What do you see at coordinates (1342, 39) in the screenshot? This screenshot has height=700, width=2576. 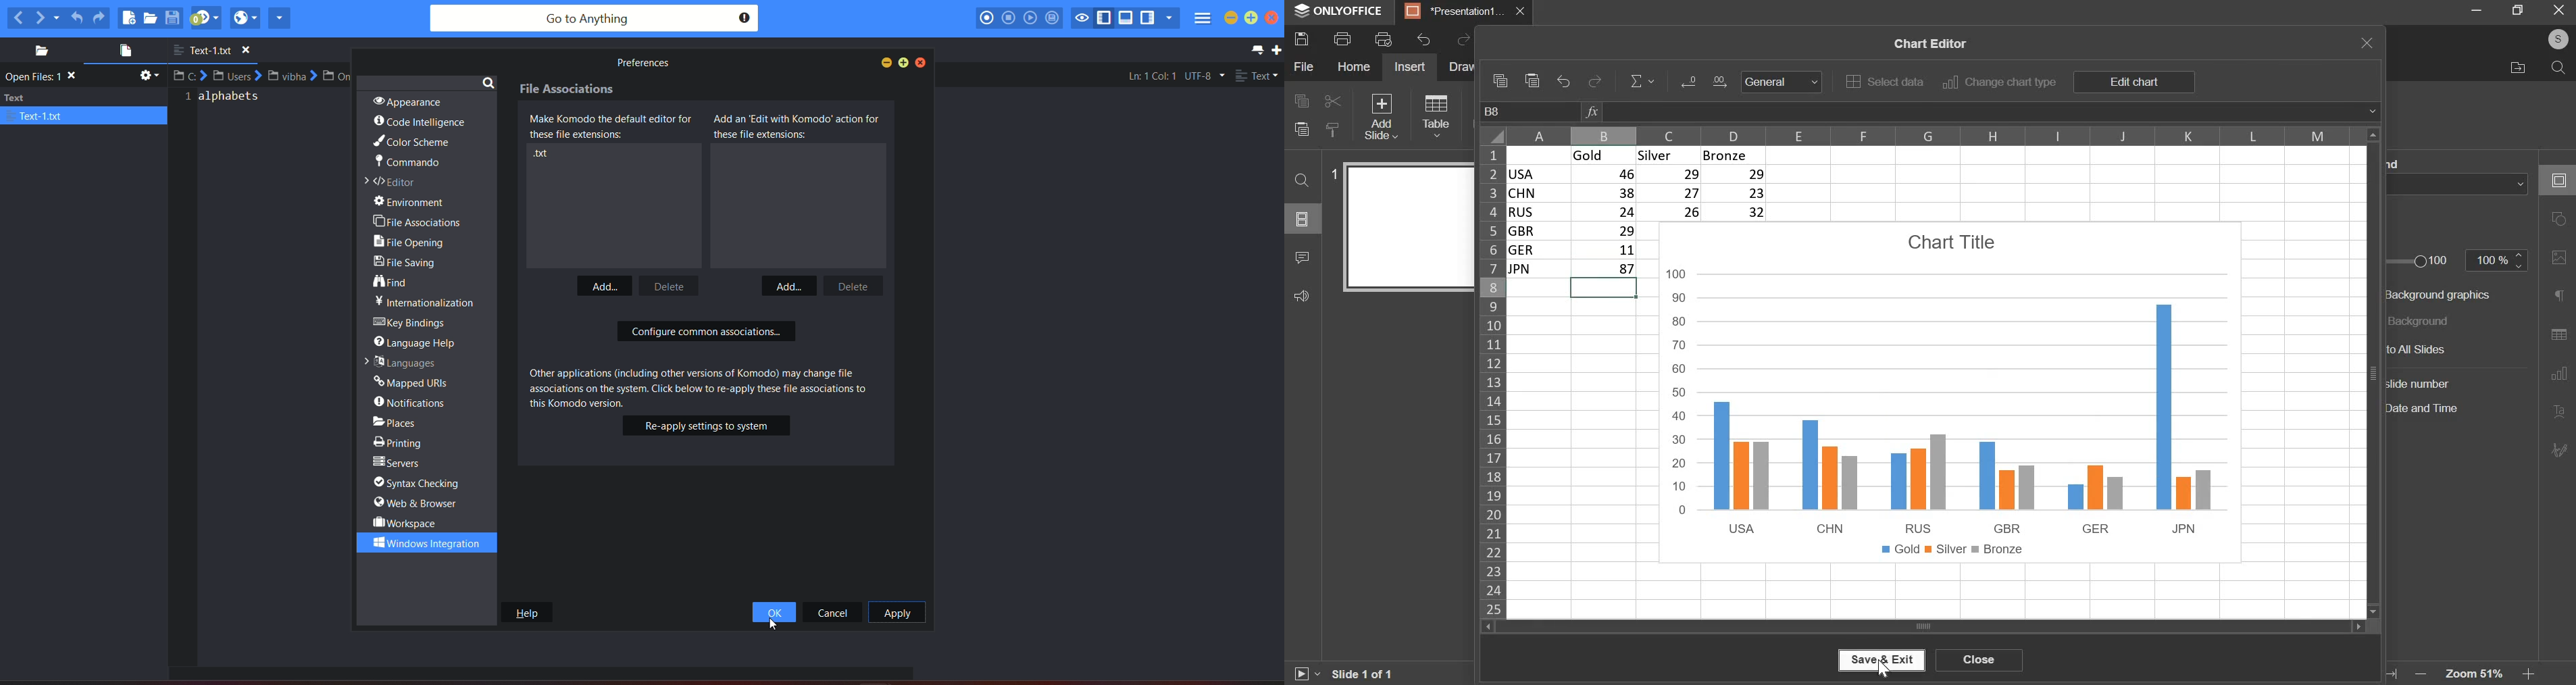 I see `print` at bounding box center [1342, 39].